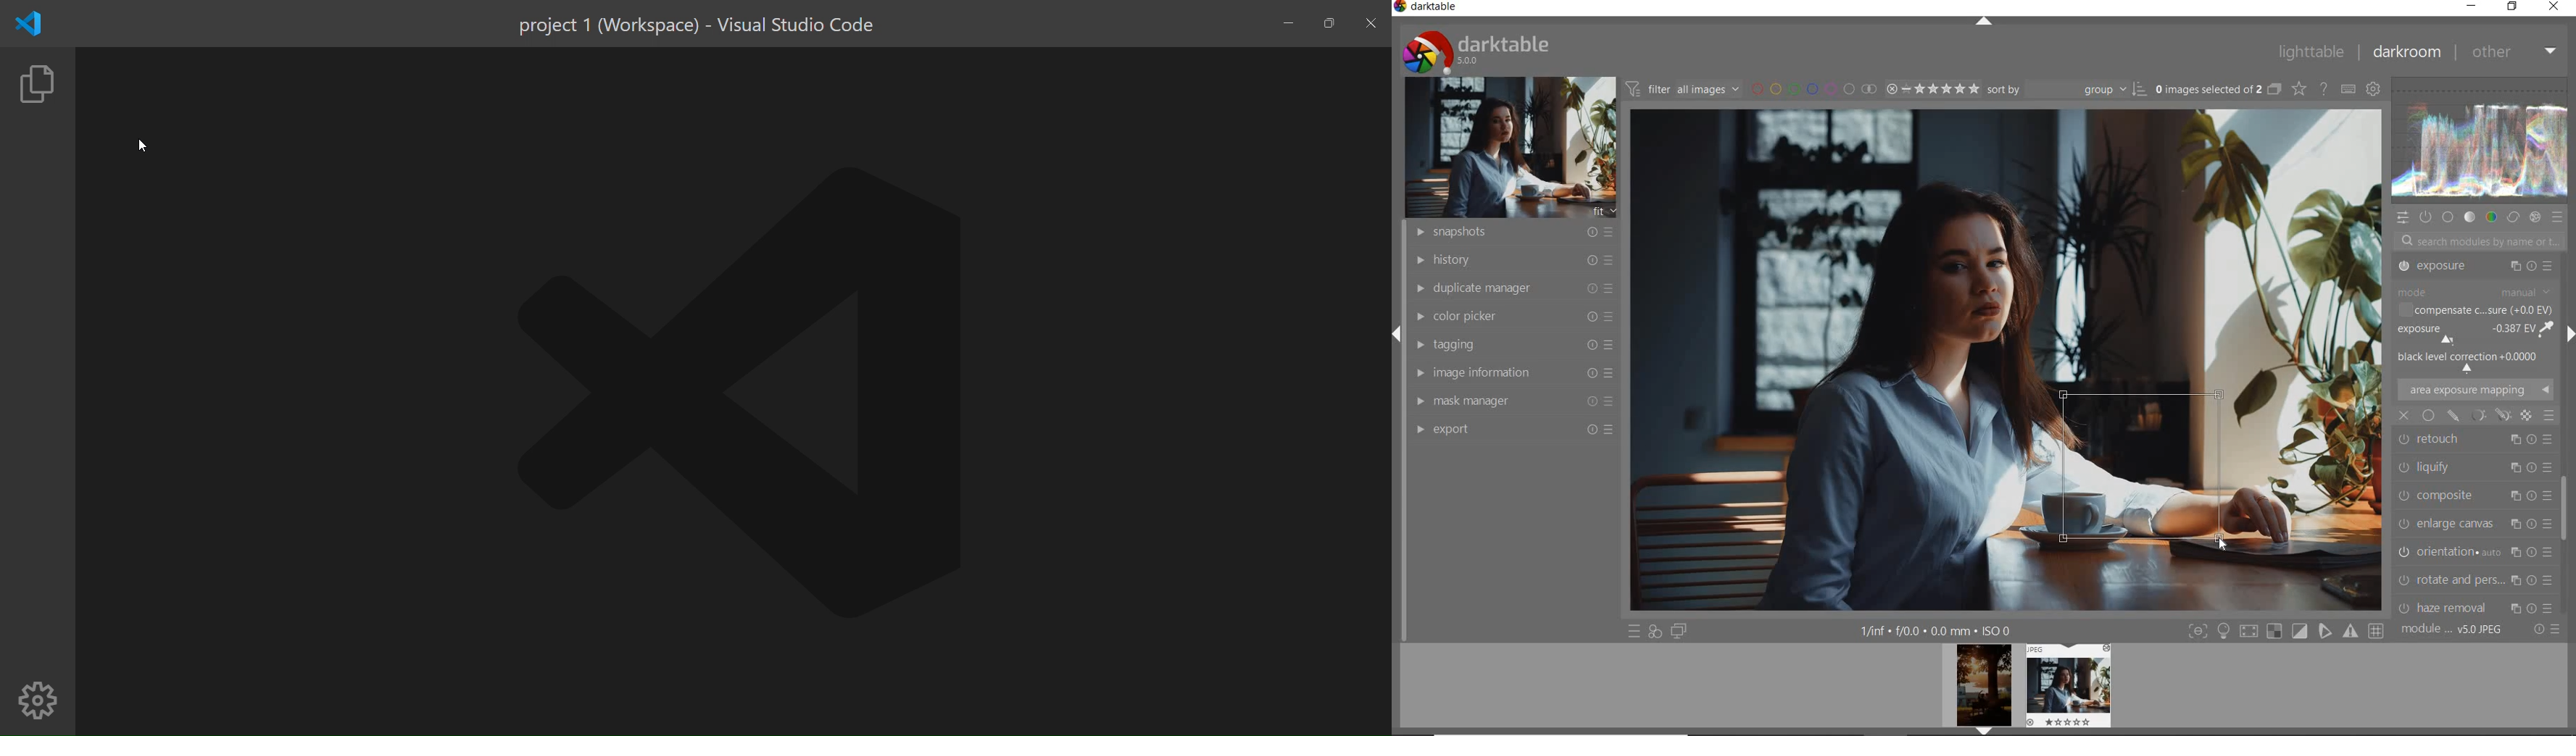 This screenshot has width=2576, height=756. Describe the element at coordinates (1511, 343) in the screenshot. I see `TAGGING` at that location.